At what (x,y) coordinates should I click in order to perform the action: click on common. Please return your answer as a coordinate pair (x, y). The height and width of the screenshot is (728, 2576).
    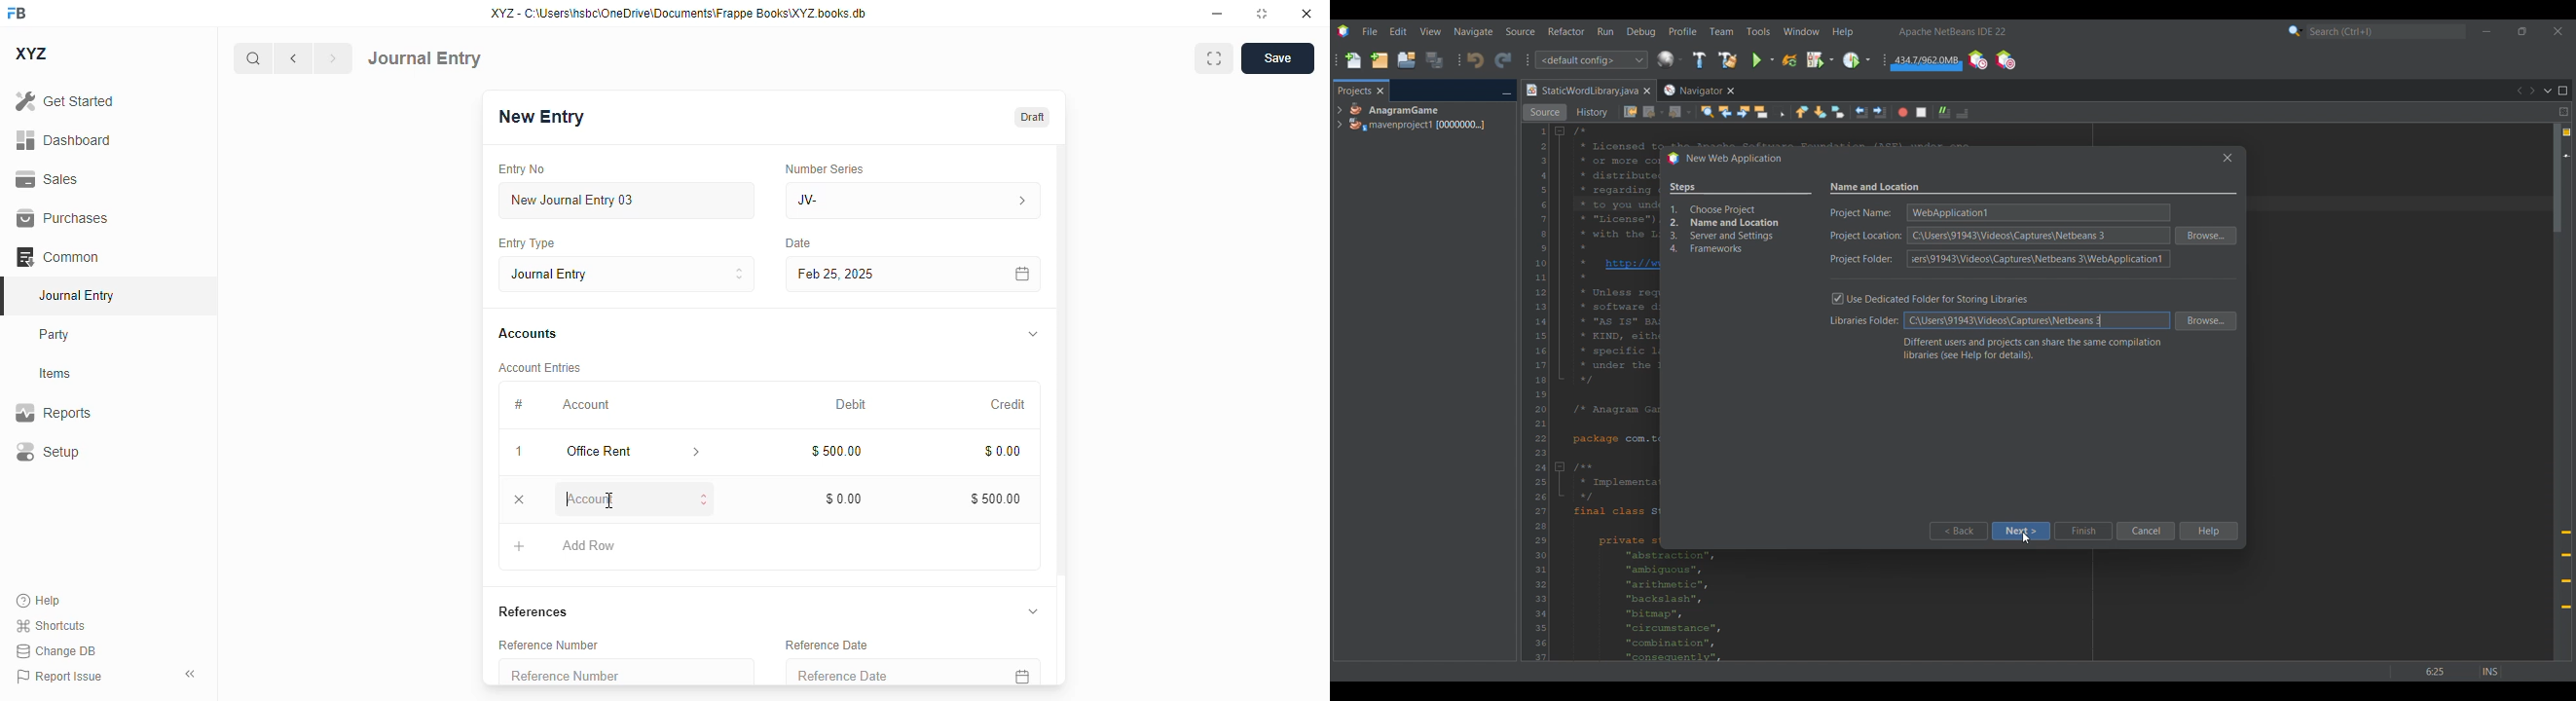
    Looking at the image, I should click on (57, 257).